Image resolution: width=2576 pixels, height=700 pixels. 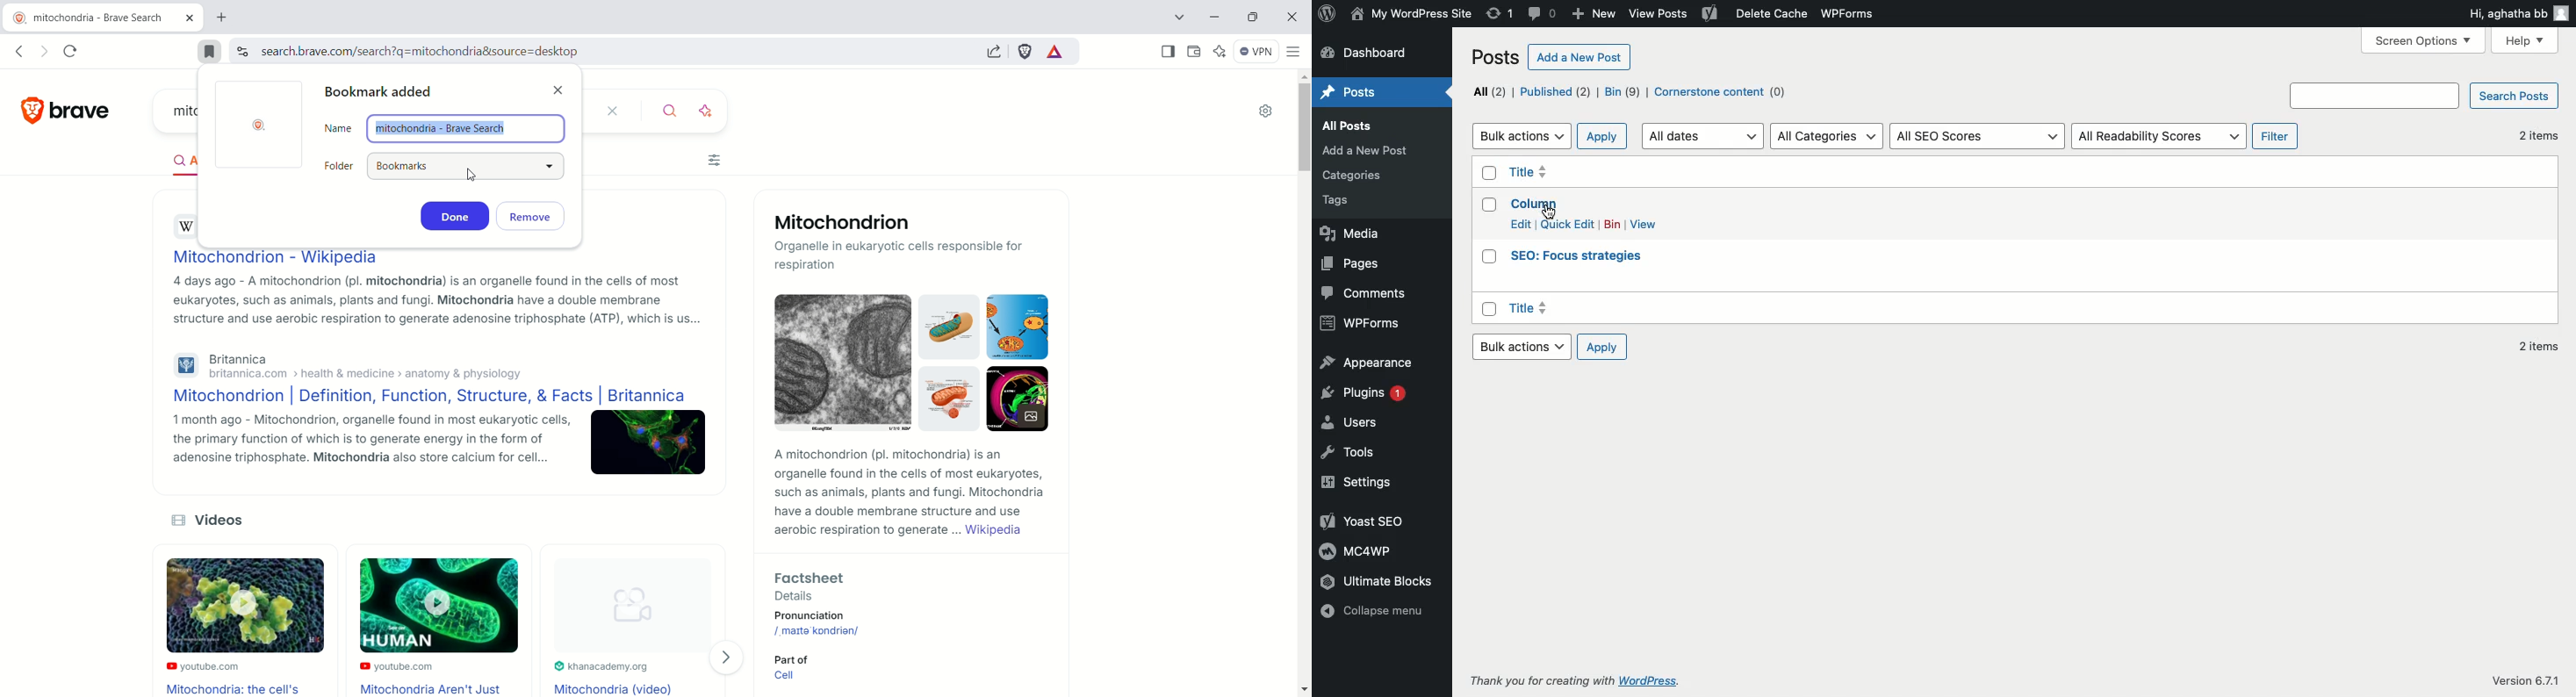 I want to click on new tab, so click(x=223, y=19).